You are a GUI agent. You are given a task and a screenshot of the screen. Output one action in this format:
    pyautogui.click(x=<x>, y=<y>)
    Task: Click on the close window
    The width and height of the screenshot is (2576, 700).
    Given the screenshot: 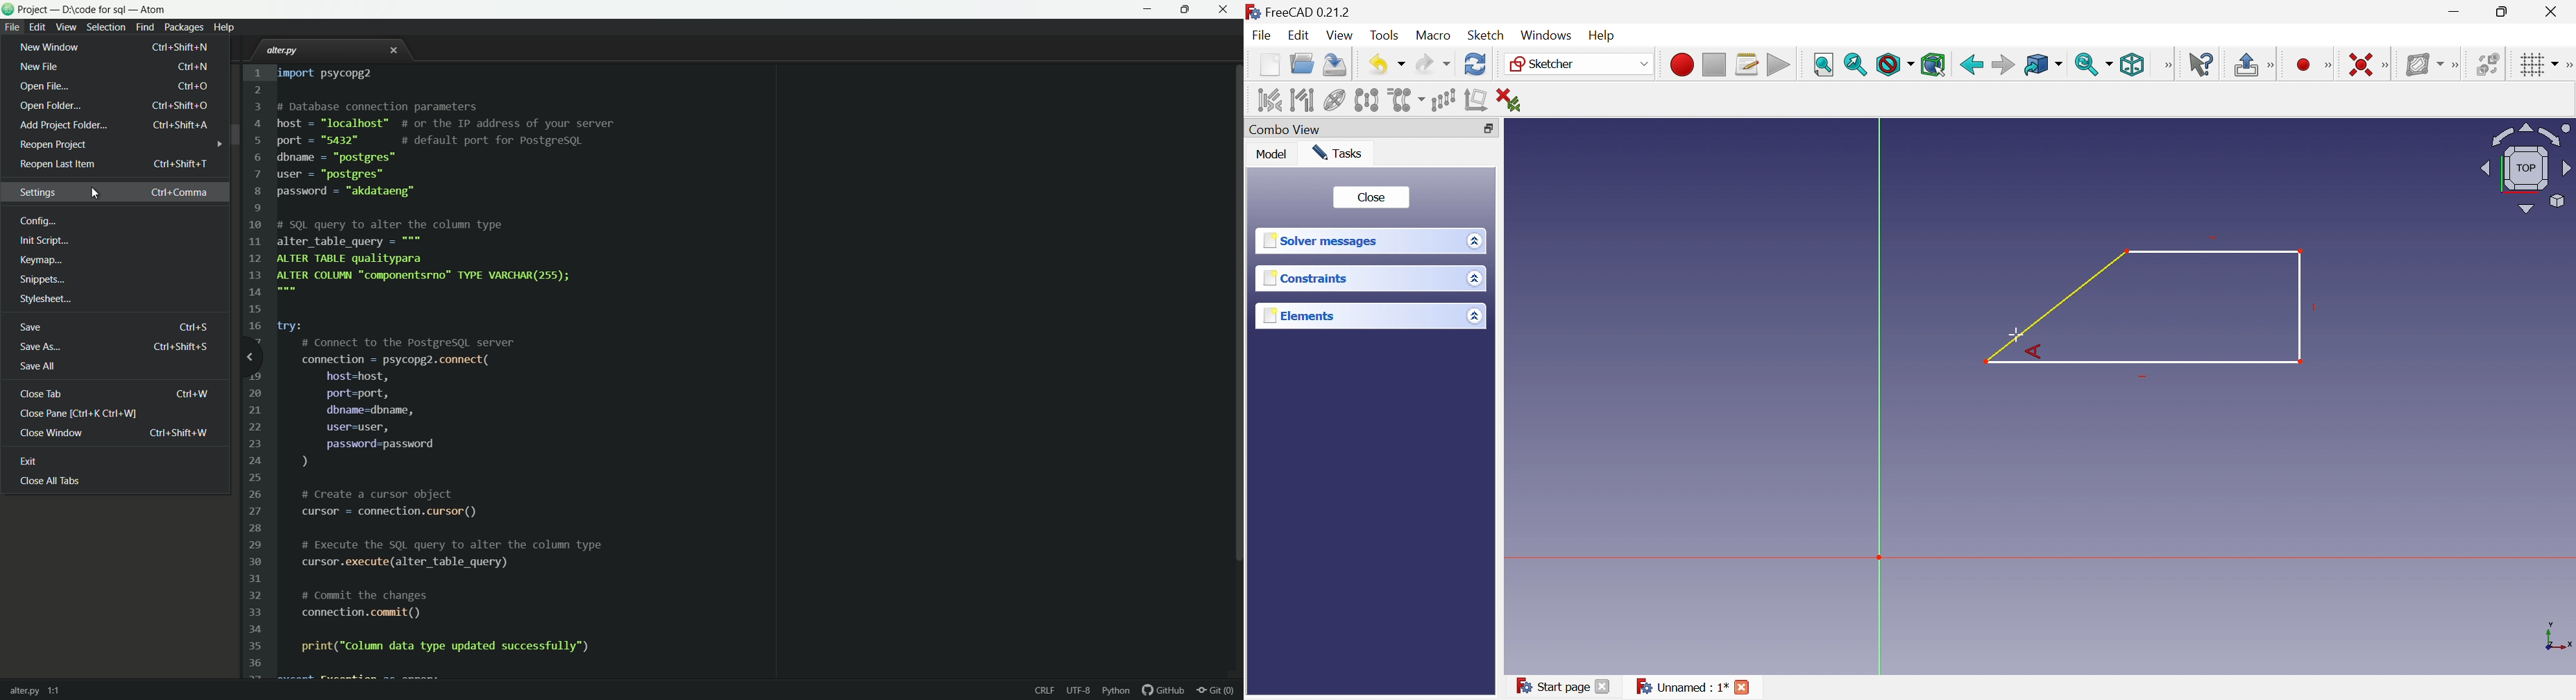 What is the action you would take?
    pyautogui.click(x=113, y=434)
    